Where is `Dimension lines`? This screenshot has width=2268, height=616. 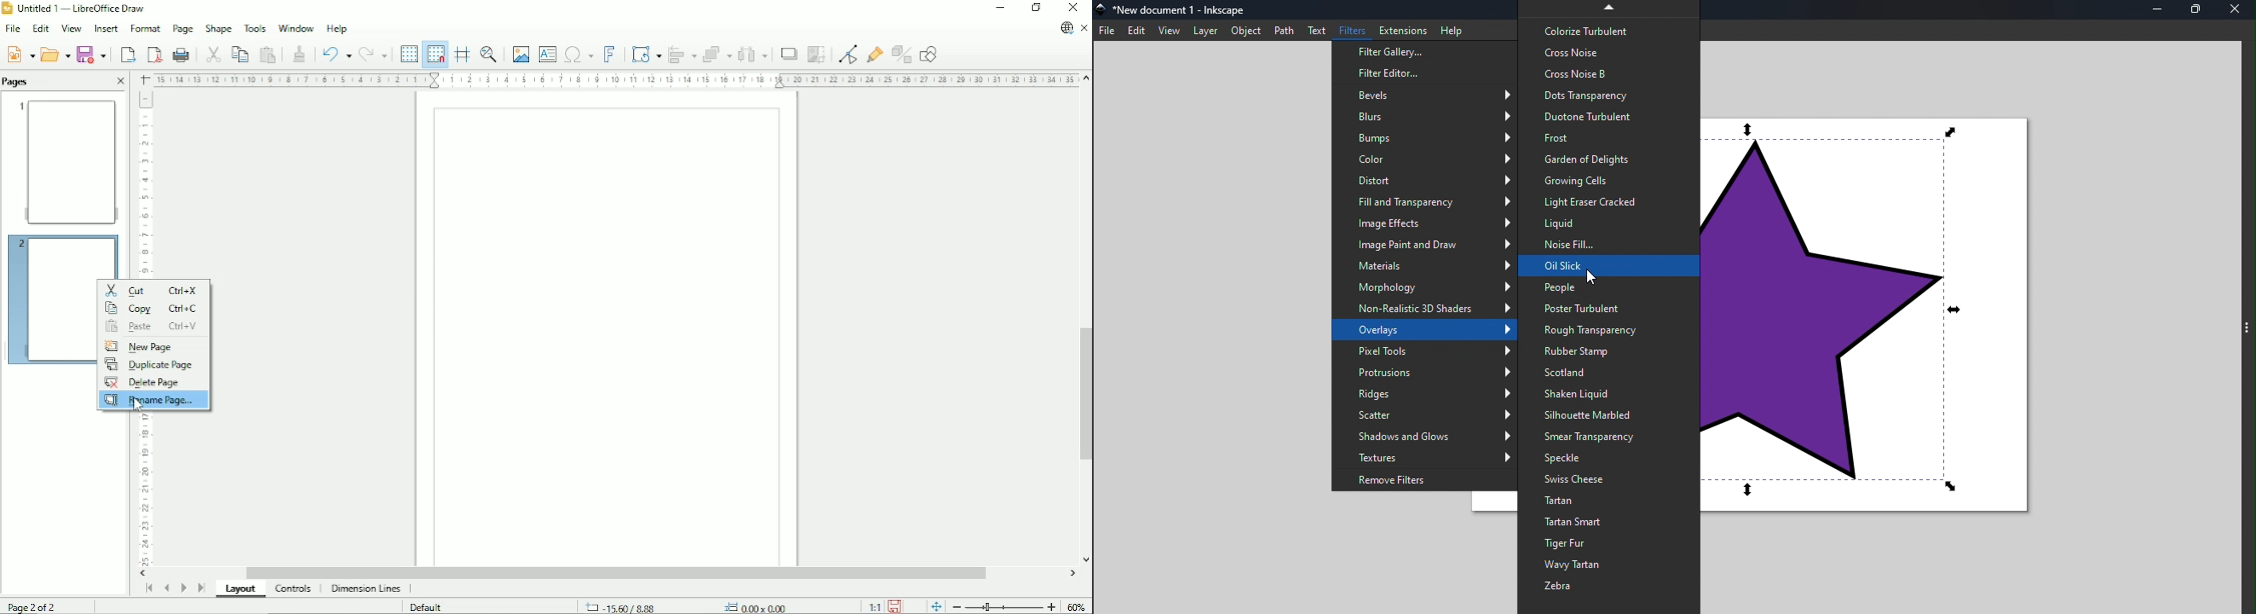
Dimension lines is located at coordinates (365, 589).